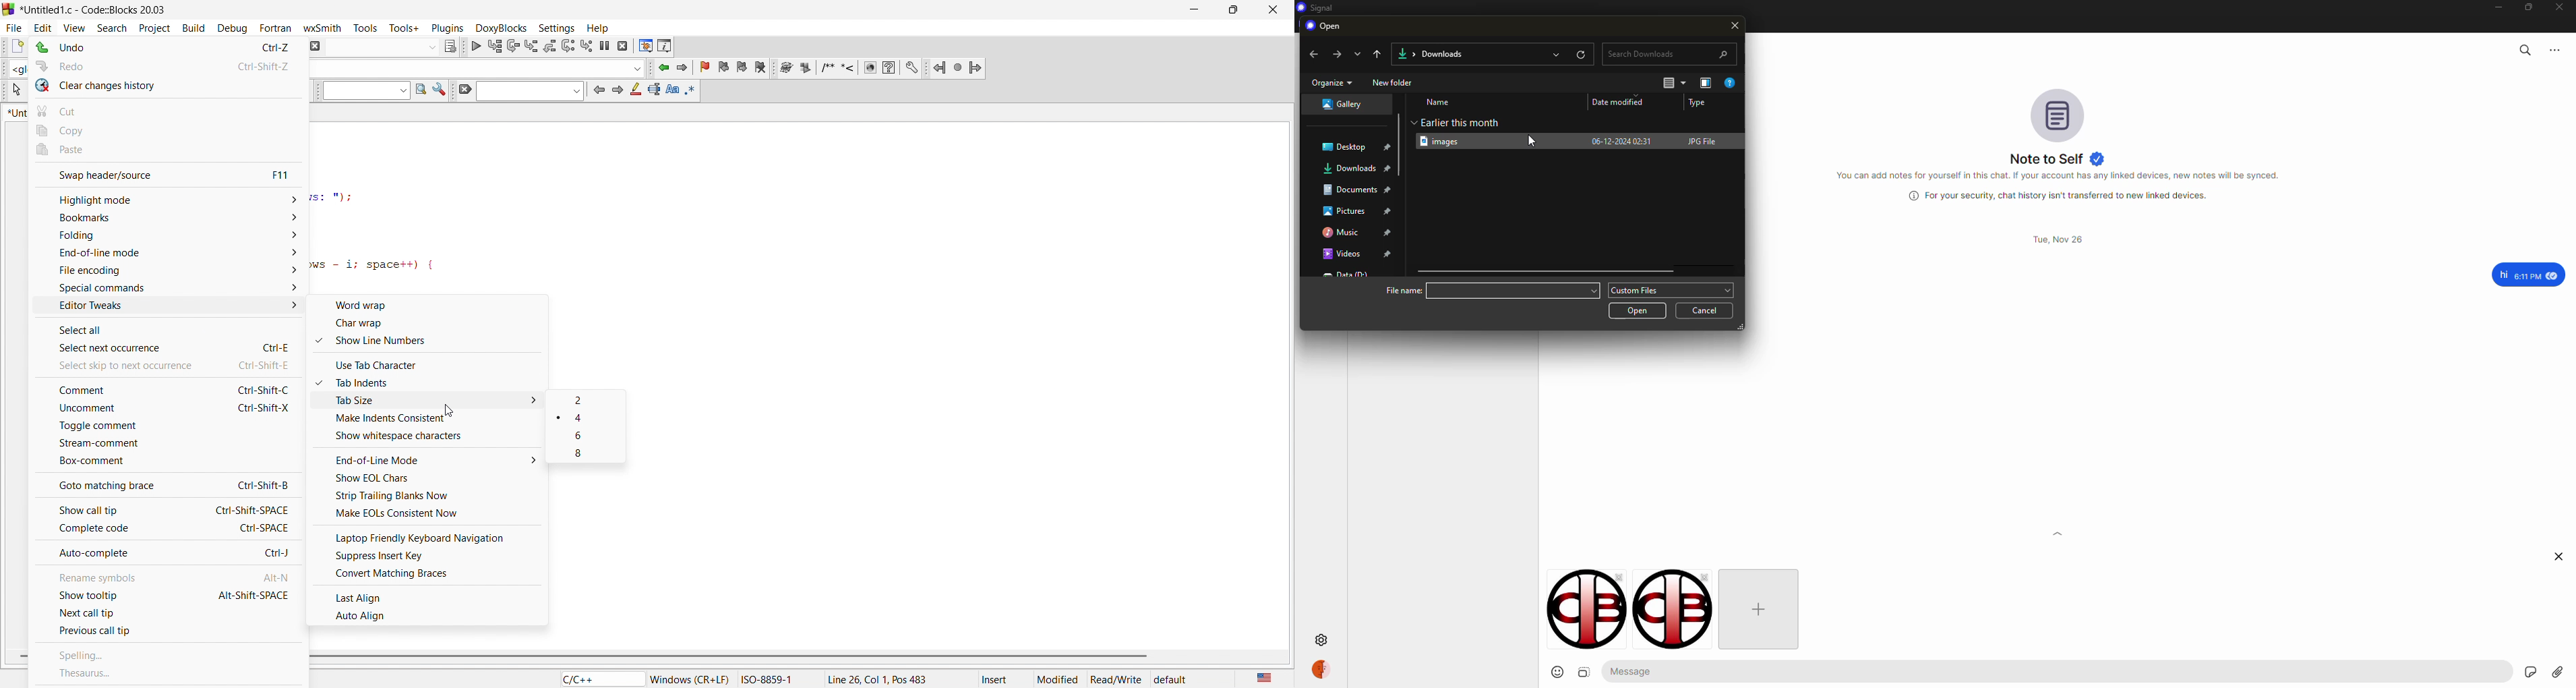  Describe the element at coordinates (276, 26) in the screenshot. I see `fortran` at that location.